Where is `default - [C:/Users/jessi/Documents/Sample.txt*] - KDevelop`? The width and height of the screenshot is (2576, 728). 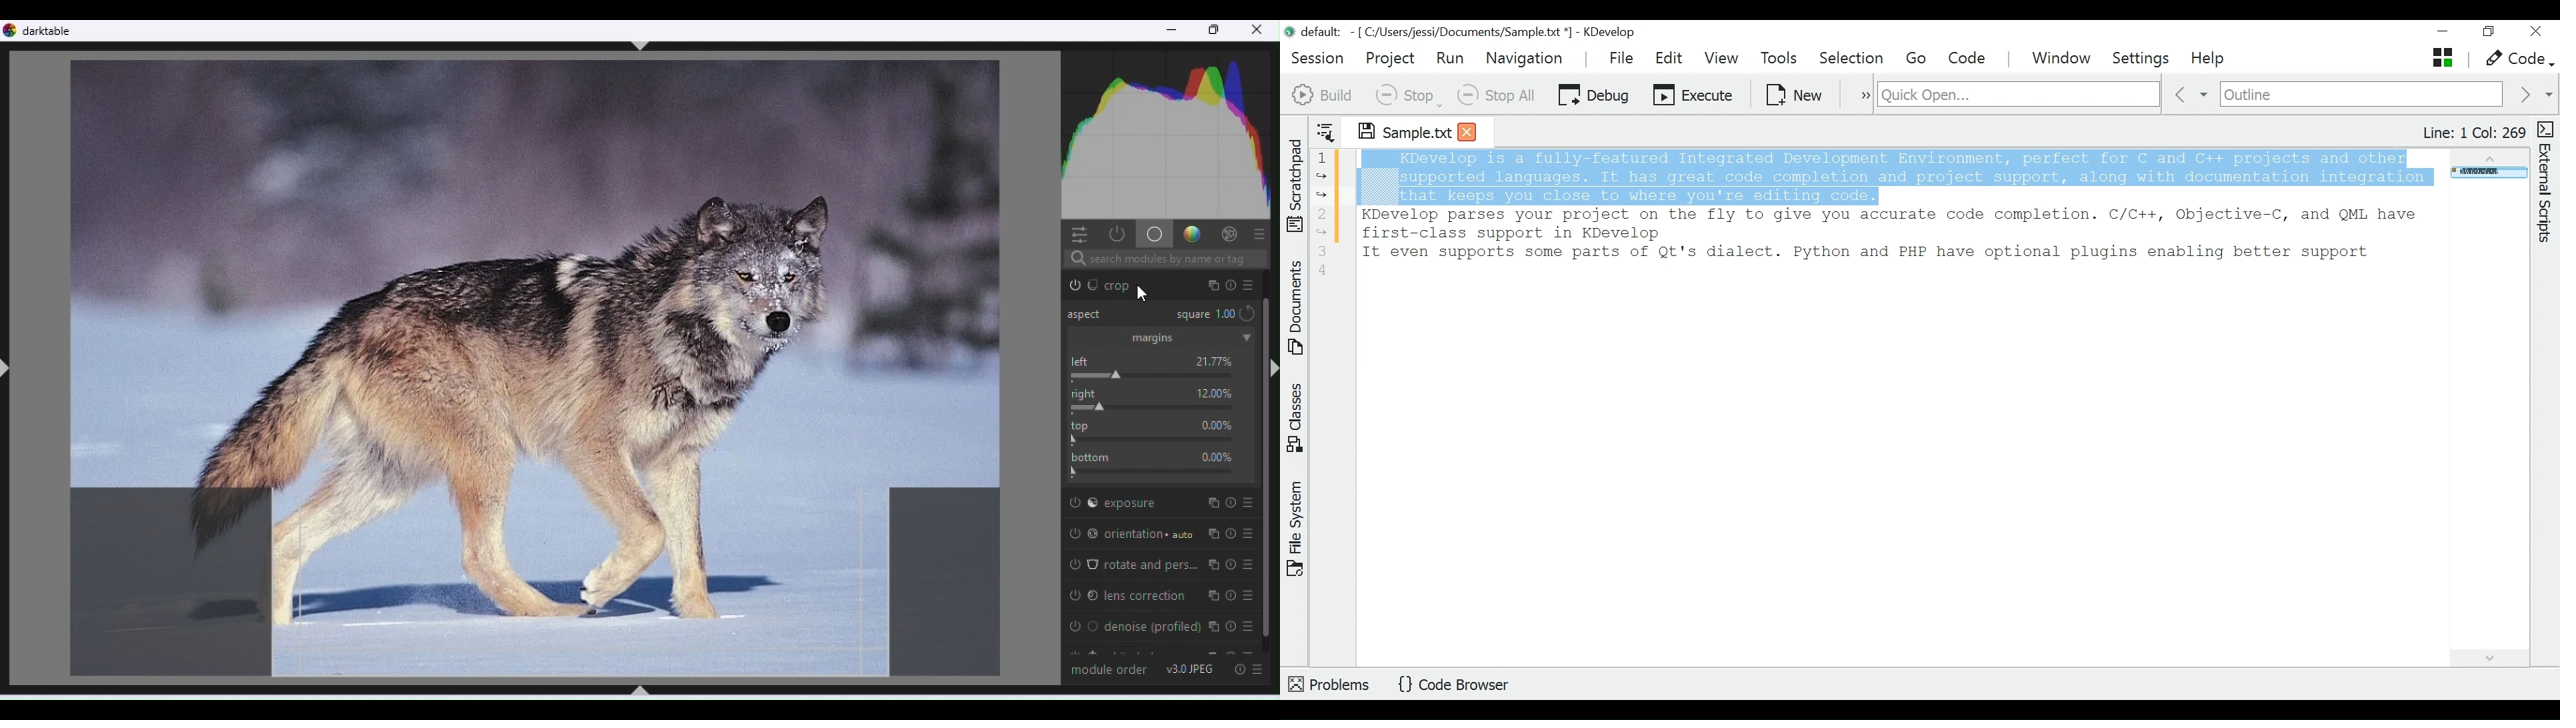
default - [C:/Users/jessi/Documents/Sample.txt*] - KDevelop is located at coordinates (1465, 34).